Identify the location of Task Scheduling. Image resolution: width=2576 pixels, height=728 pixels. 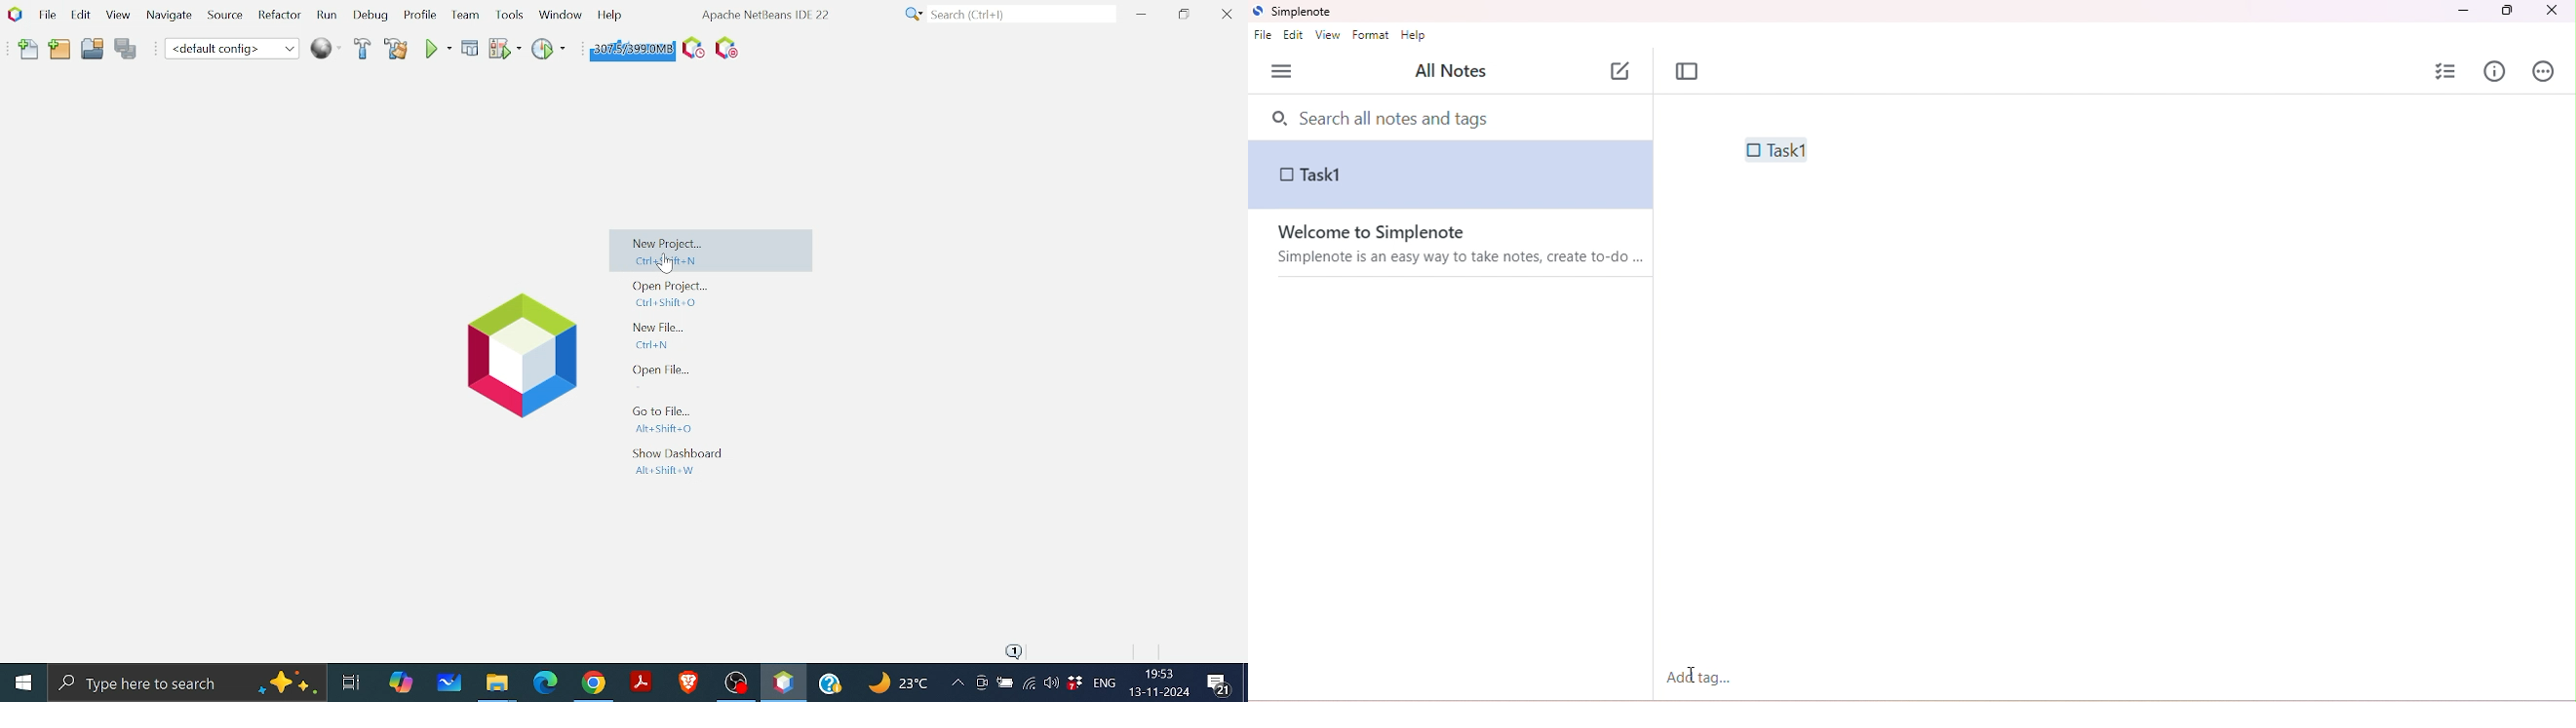
(690, 49).